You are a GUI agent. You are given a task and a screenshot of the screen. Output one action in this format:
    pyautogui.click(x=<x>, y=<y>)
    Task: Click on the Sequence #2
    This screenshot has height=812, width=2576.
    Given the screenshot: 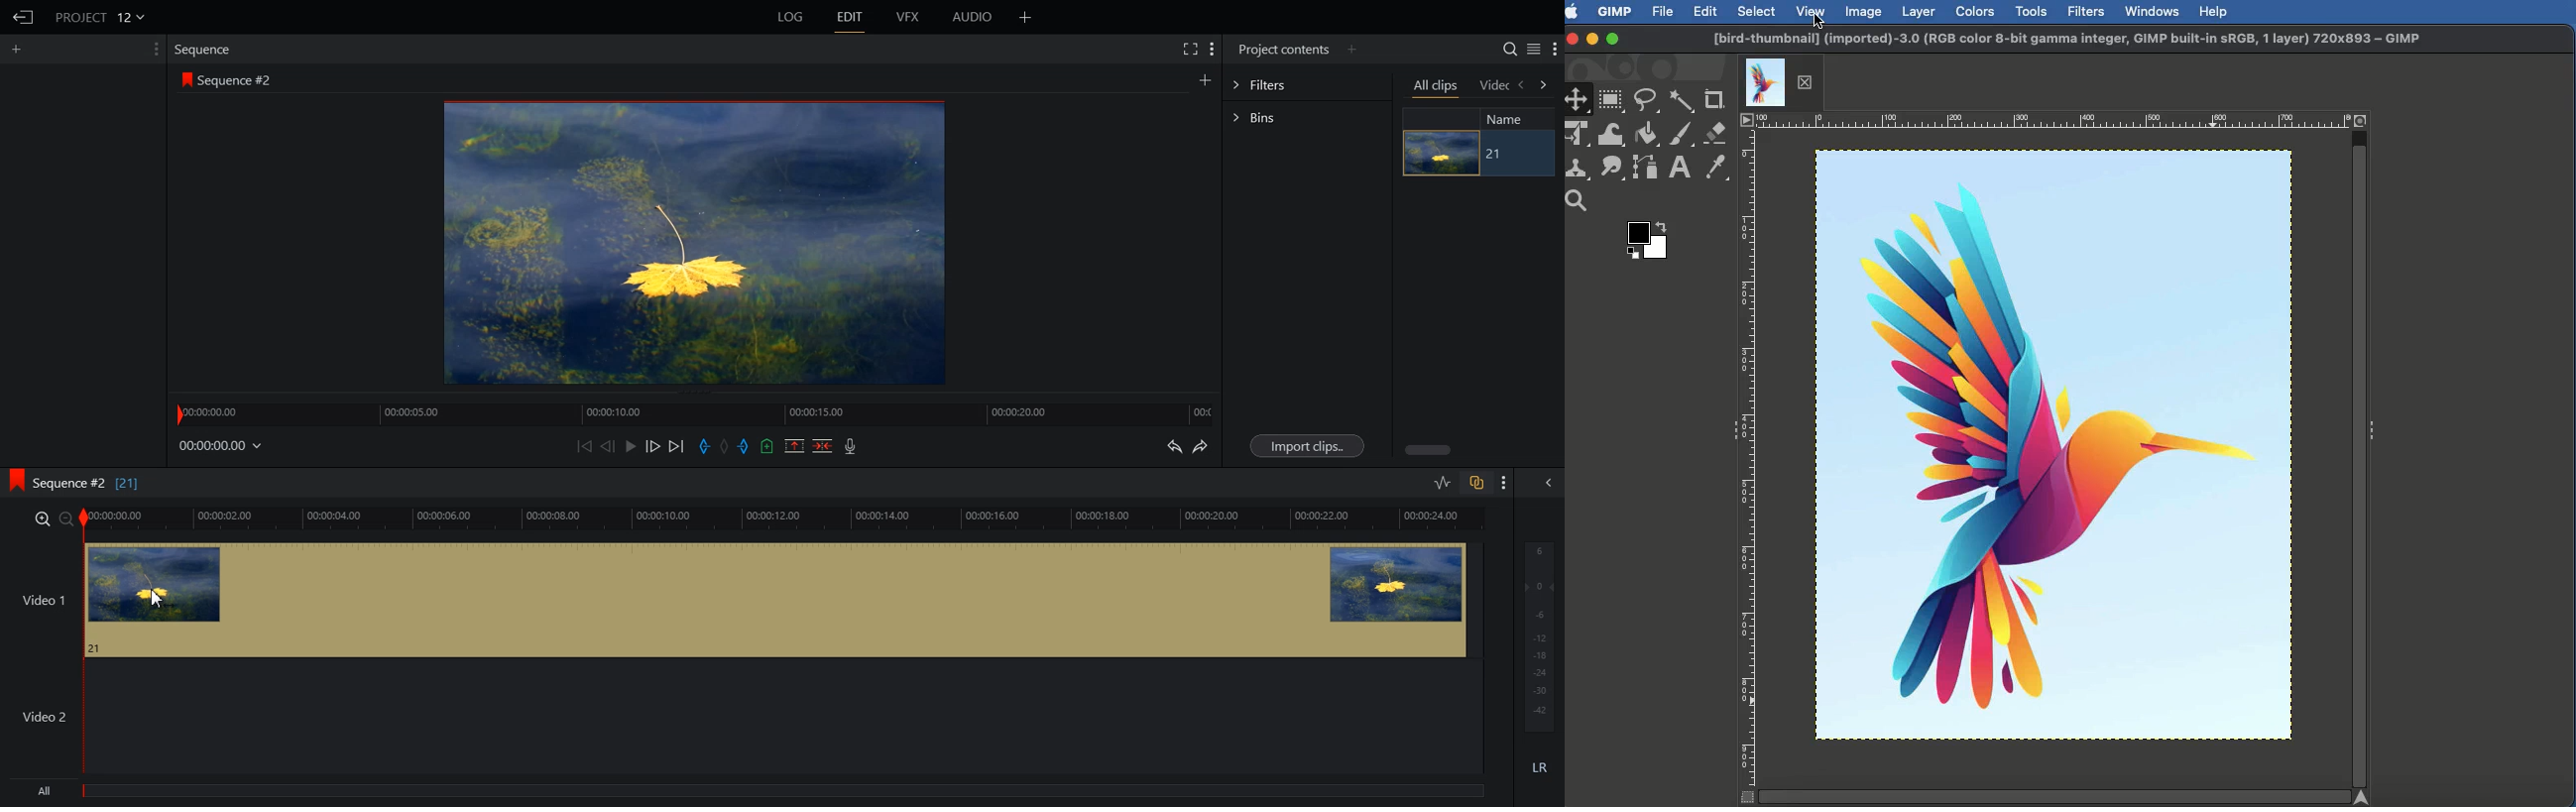 What is the action you would take?
    pyautogui.click(x=240, y=80)
    